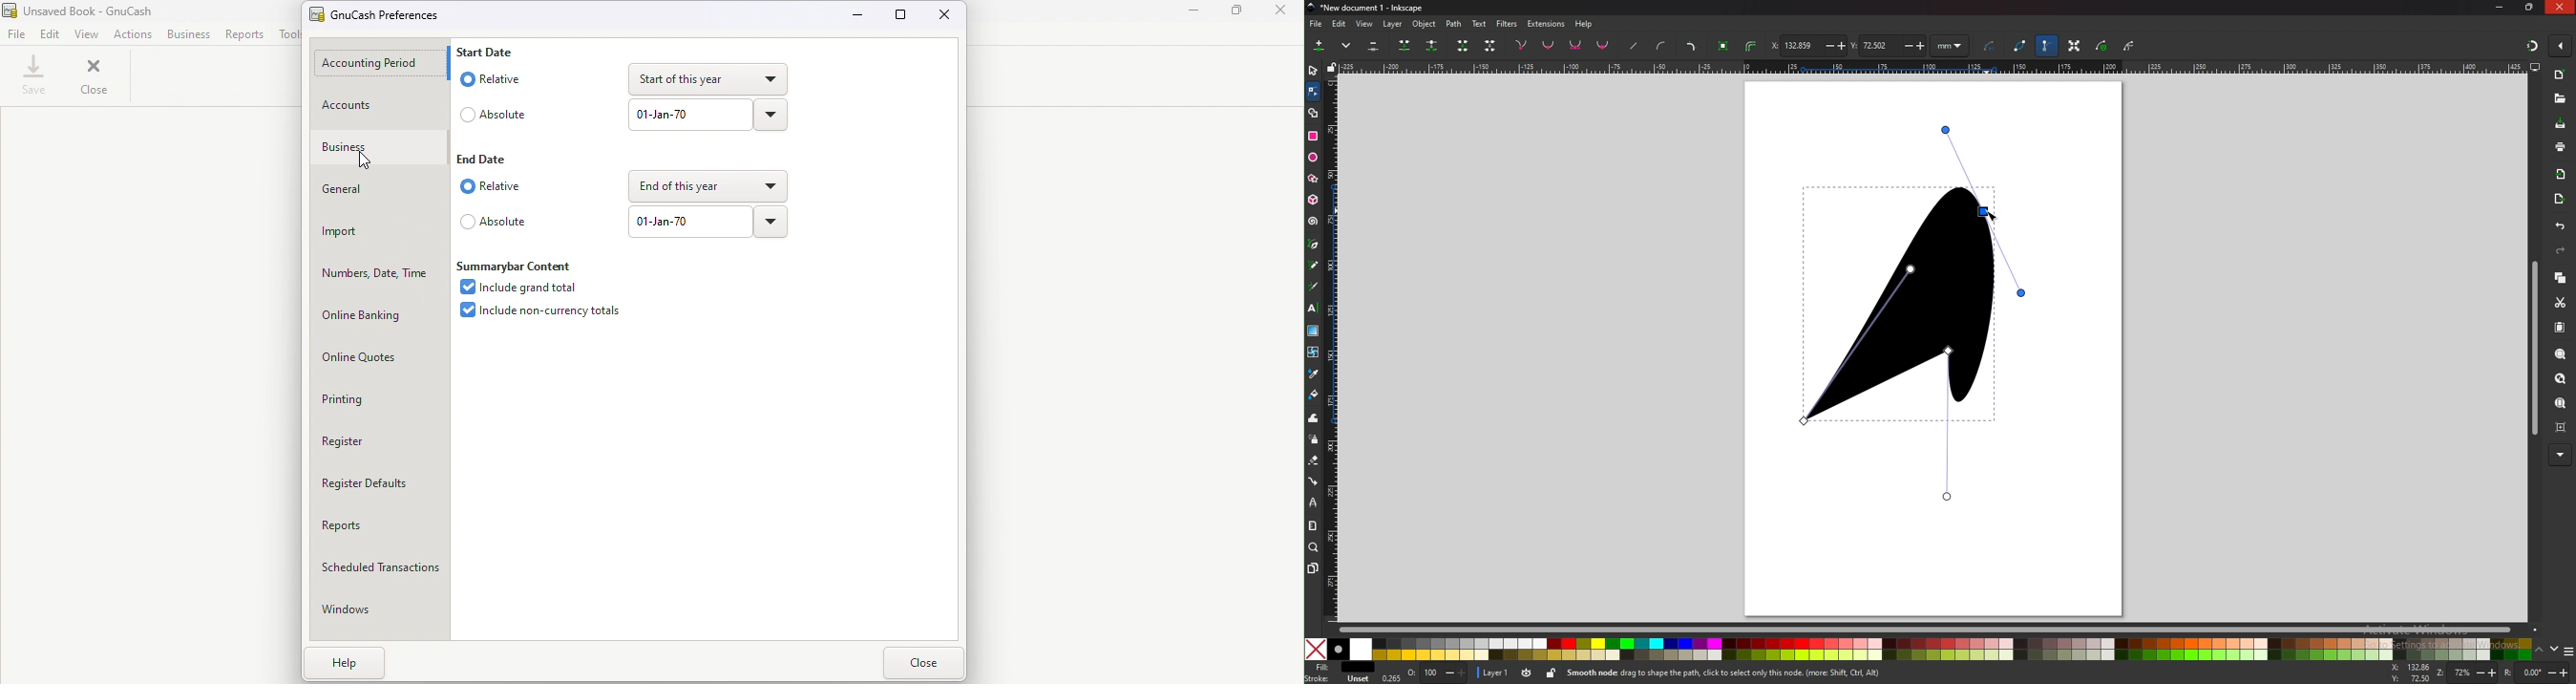 The height and width of the screenshot is (700, 2576). I want to click on help, so click(1584, 25).